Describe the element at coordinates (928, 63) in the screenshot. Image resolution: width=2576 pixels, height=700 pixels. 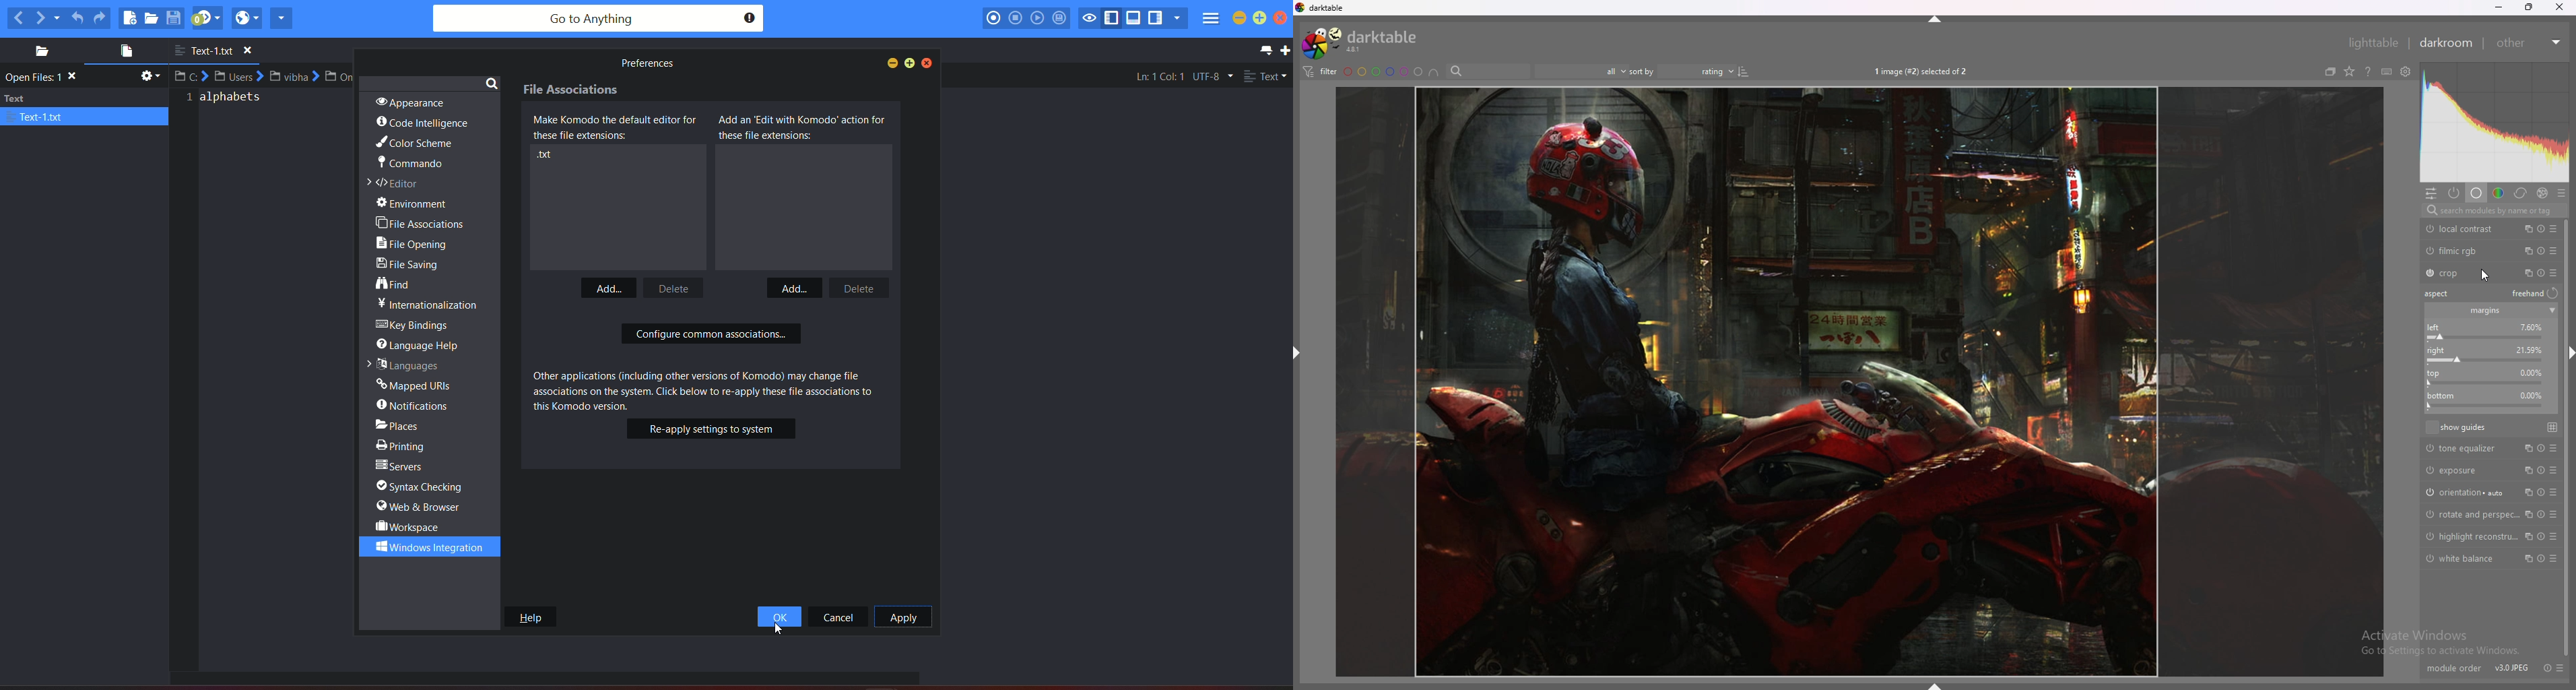
I see `close` at that location.